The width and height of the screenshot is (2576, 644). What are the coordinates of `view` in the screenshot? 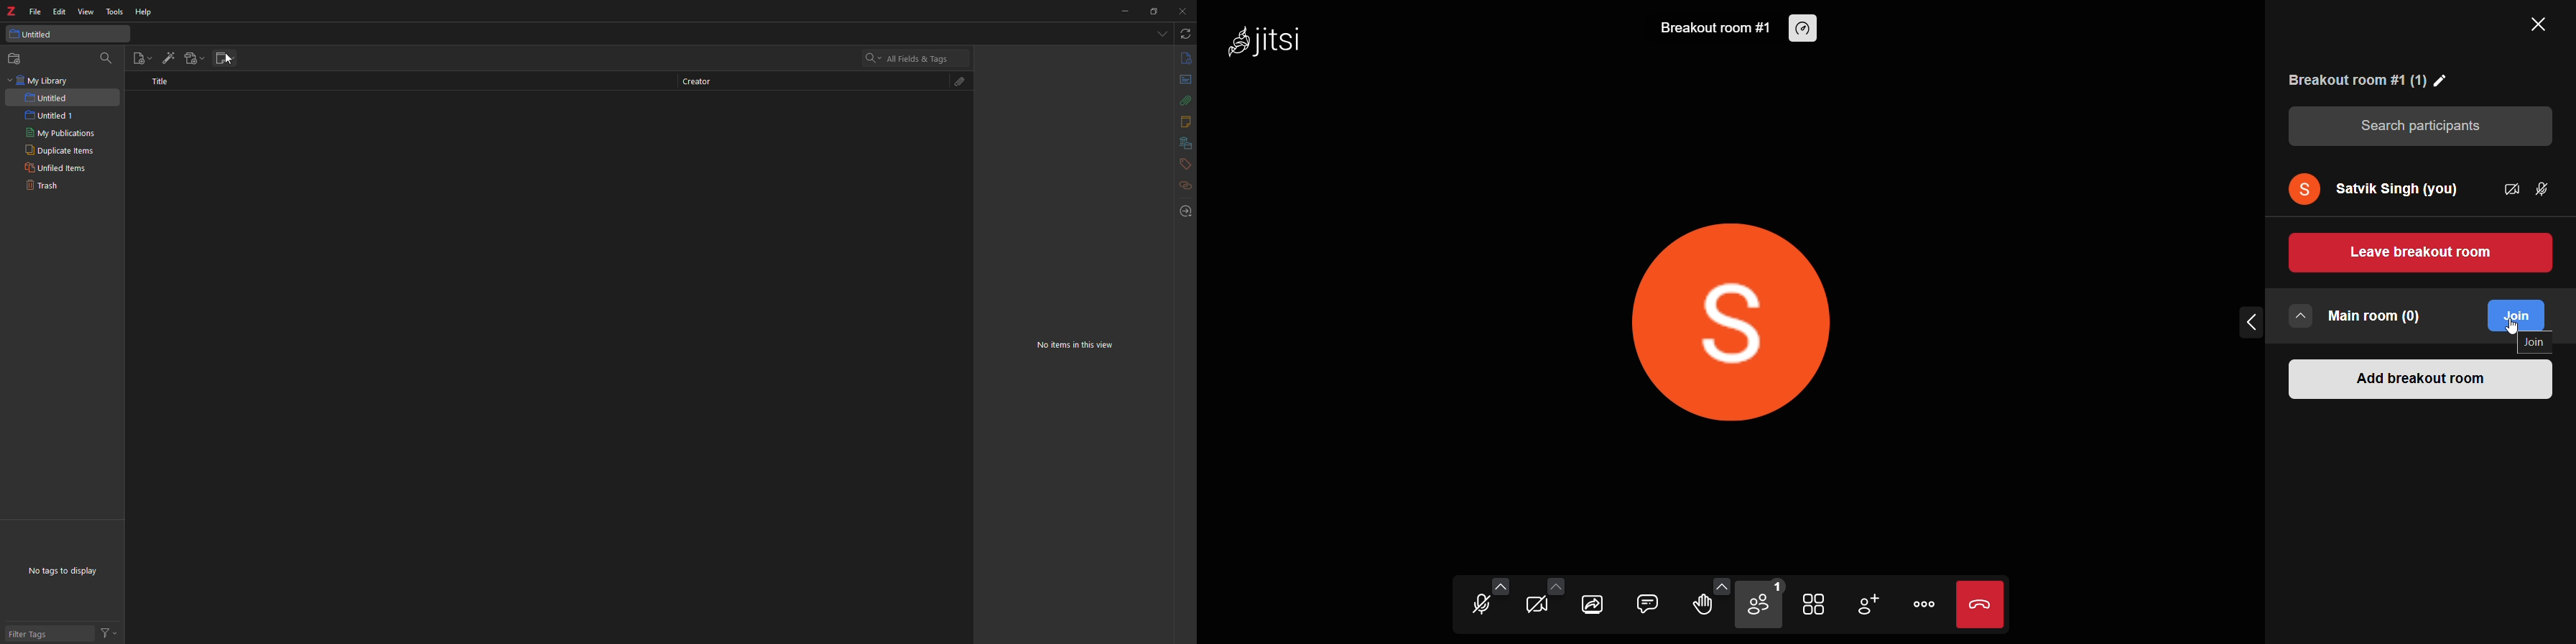 It's located at (87, 12).